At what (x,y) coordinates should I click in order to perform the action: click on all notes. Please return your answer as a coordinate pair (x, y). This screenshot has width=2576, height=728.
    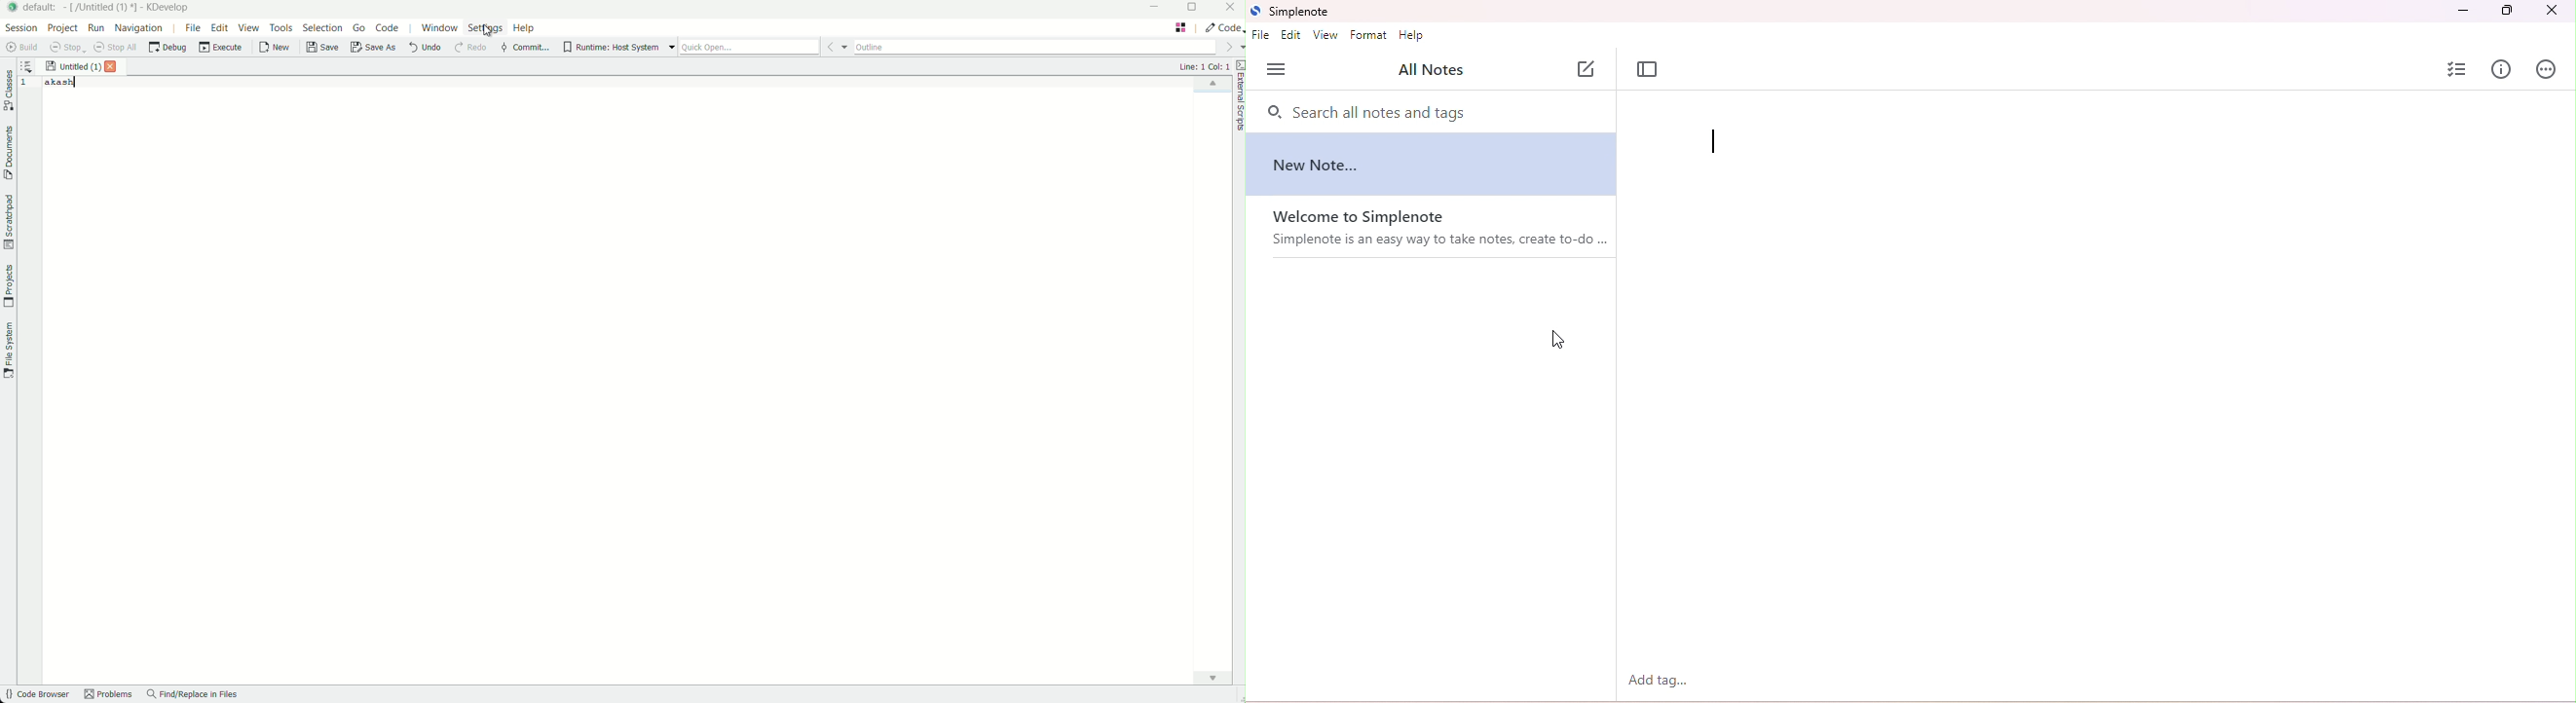
    Looking at the image, I should click on (1431, 71).